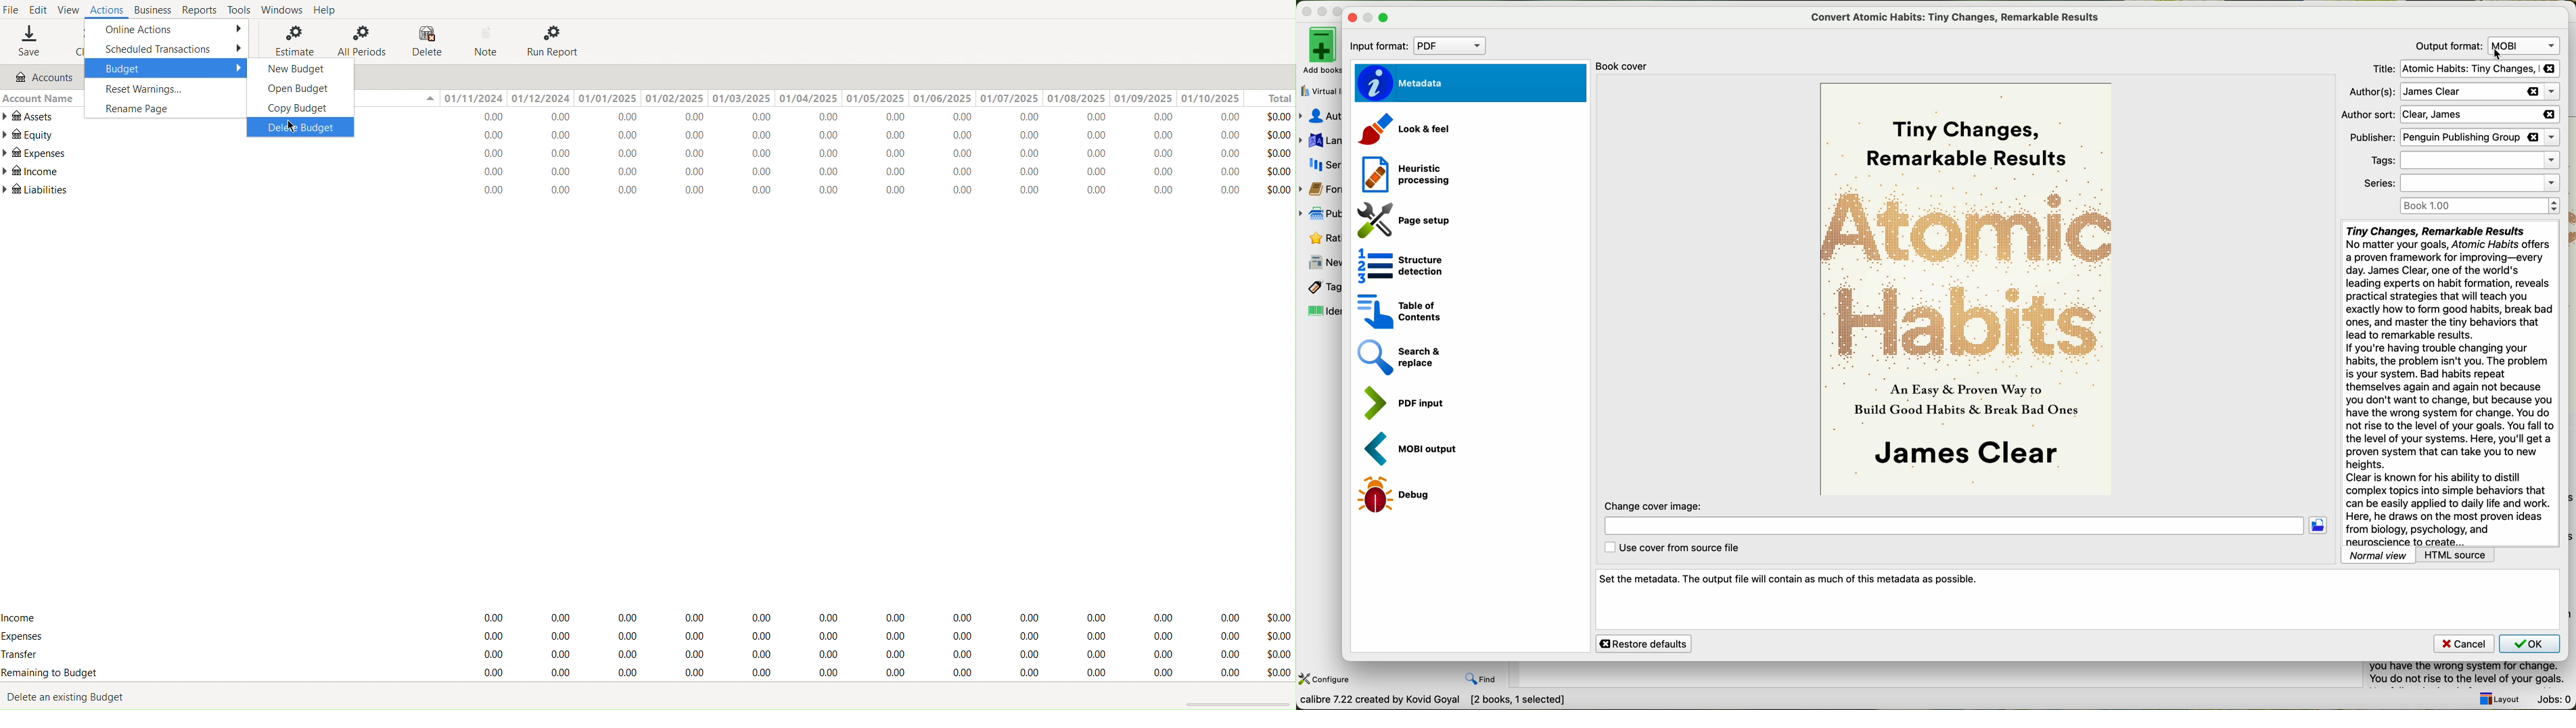  I want to click on set the metadata, so click(2078, 600).